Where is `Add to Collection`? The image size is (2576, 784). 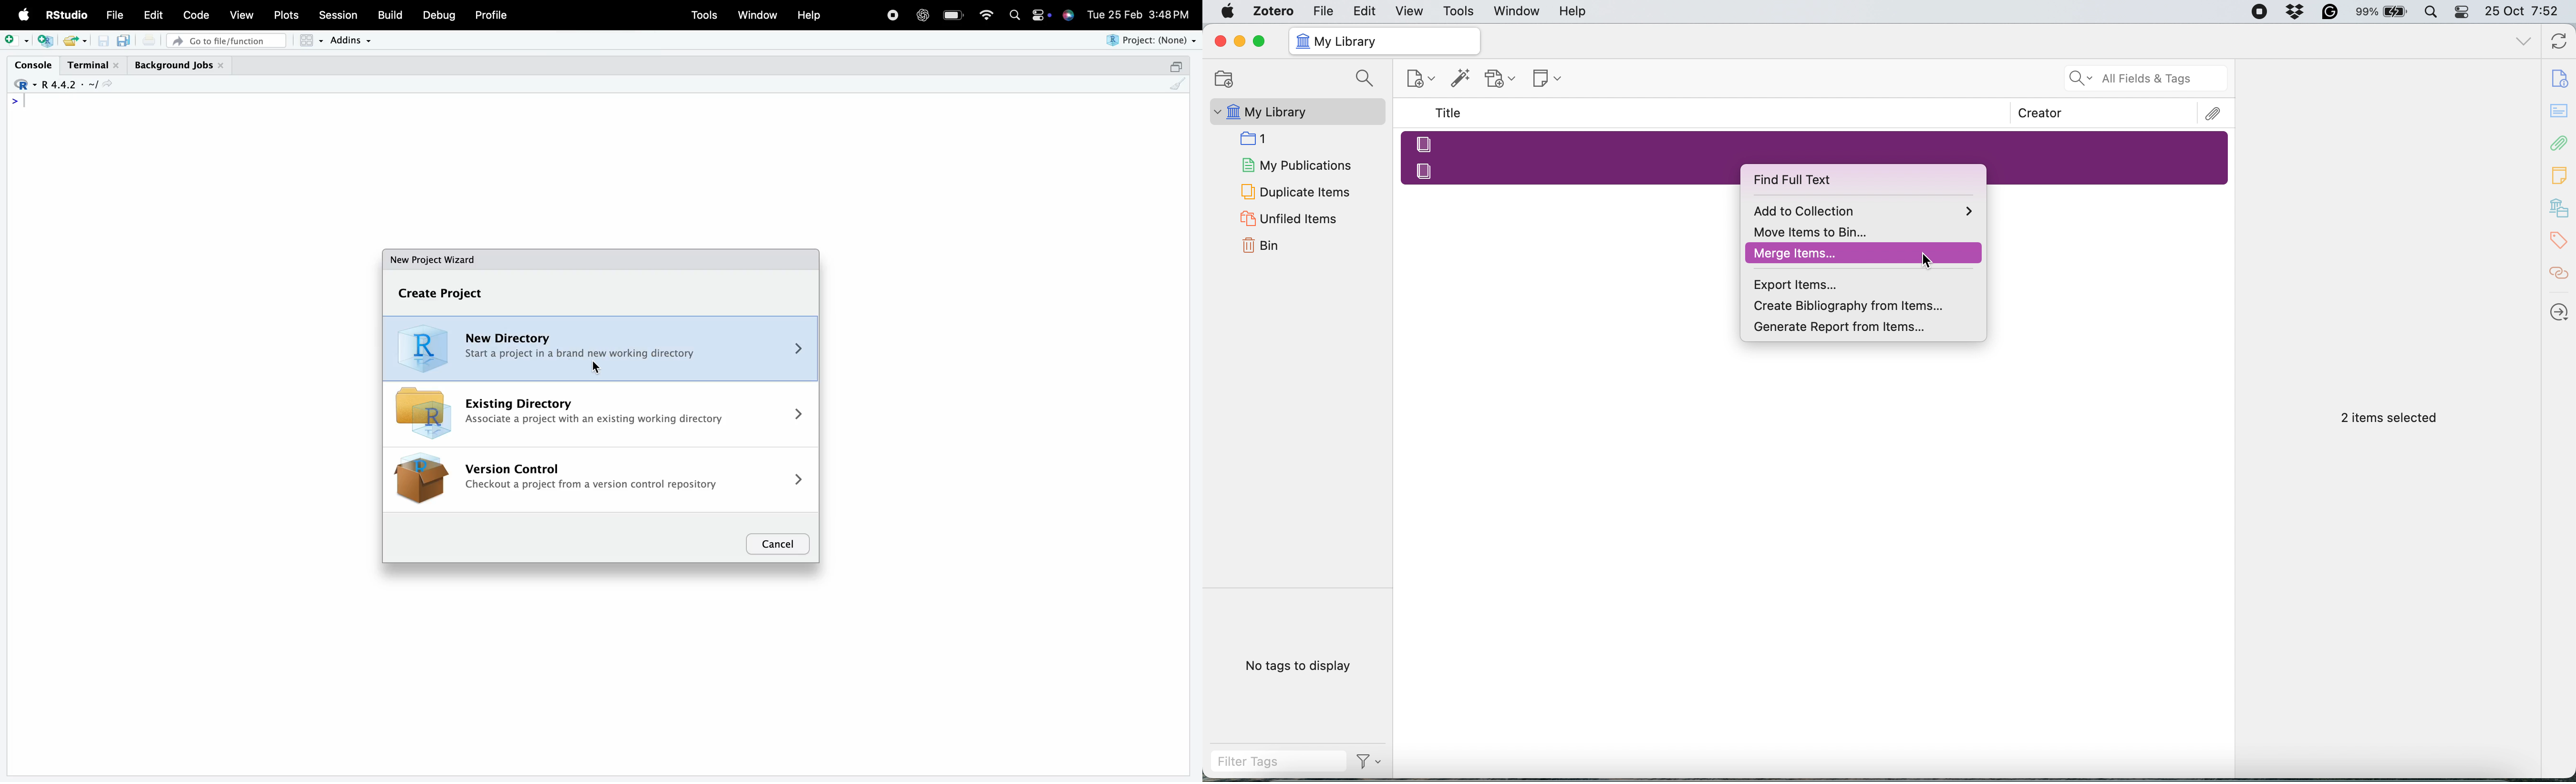 Add to Collection is located at coordinates (1864, 209).